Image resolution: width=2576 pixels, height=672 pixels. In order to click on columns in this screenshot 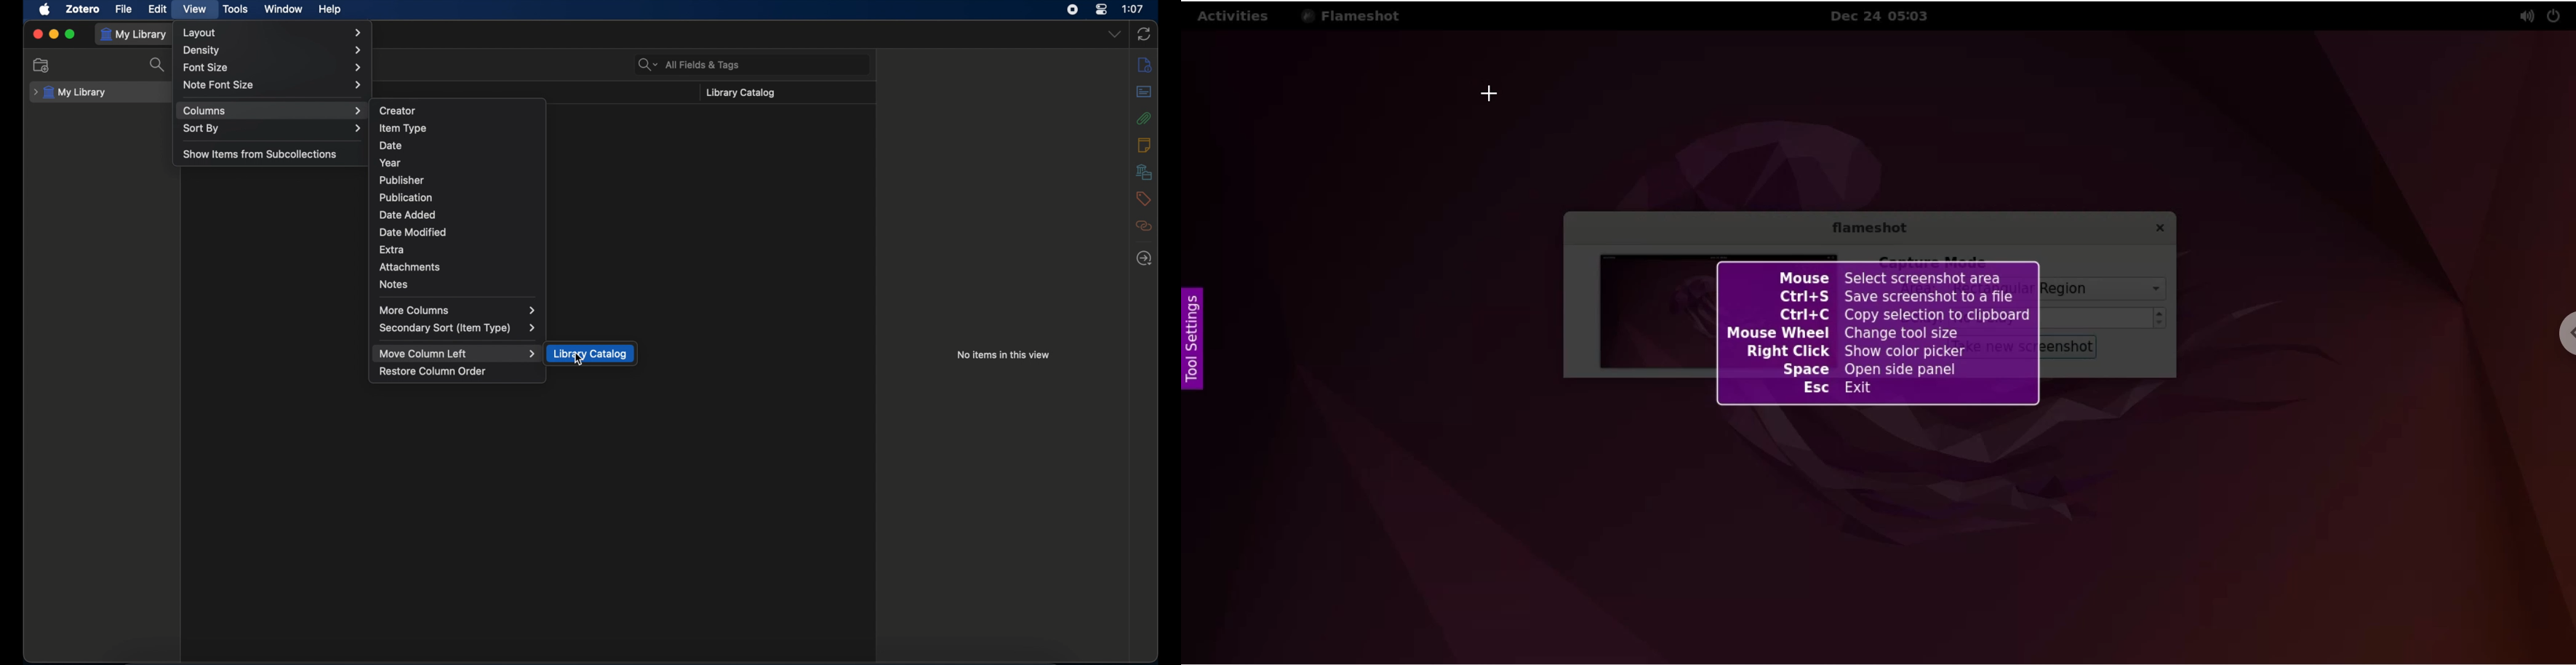, I will do `click(273, 111)`.